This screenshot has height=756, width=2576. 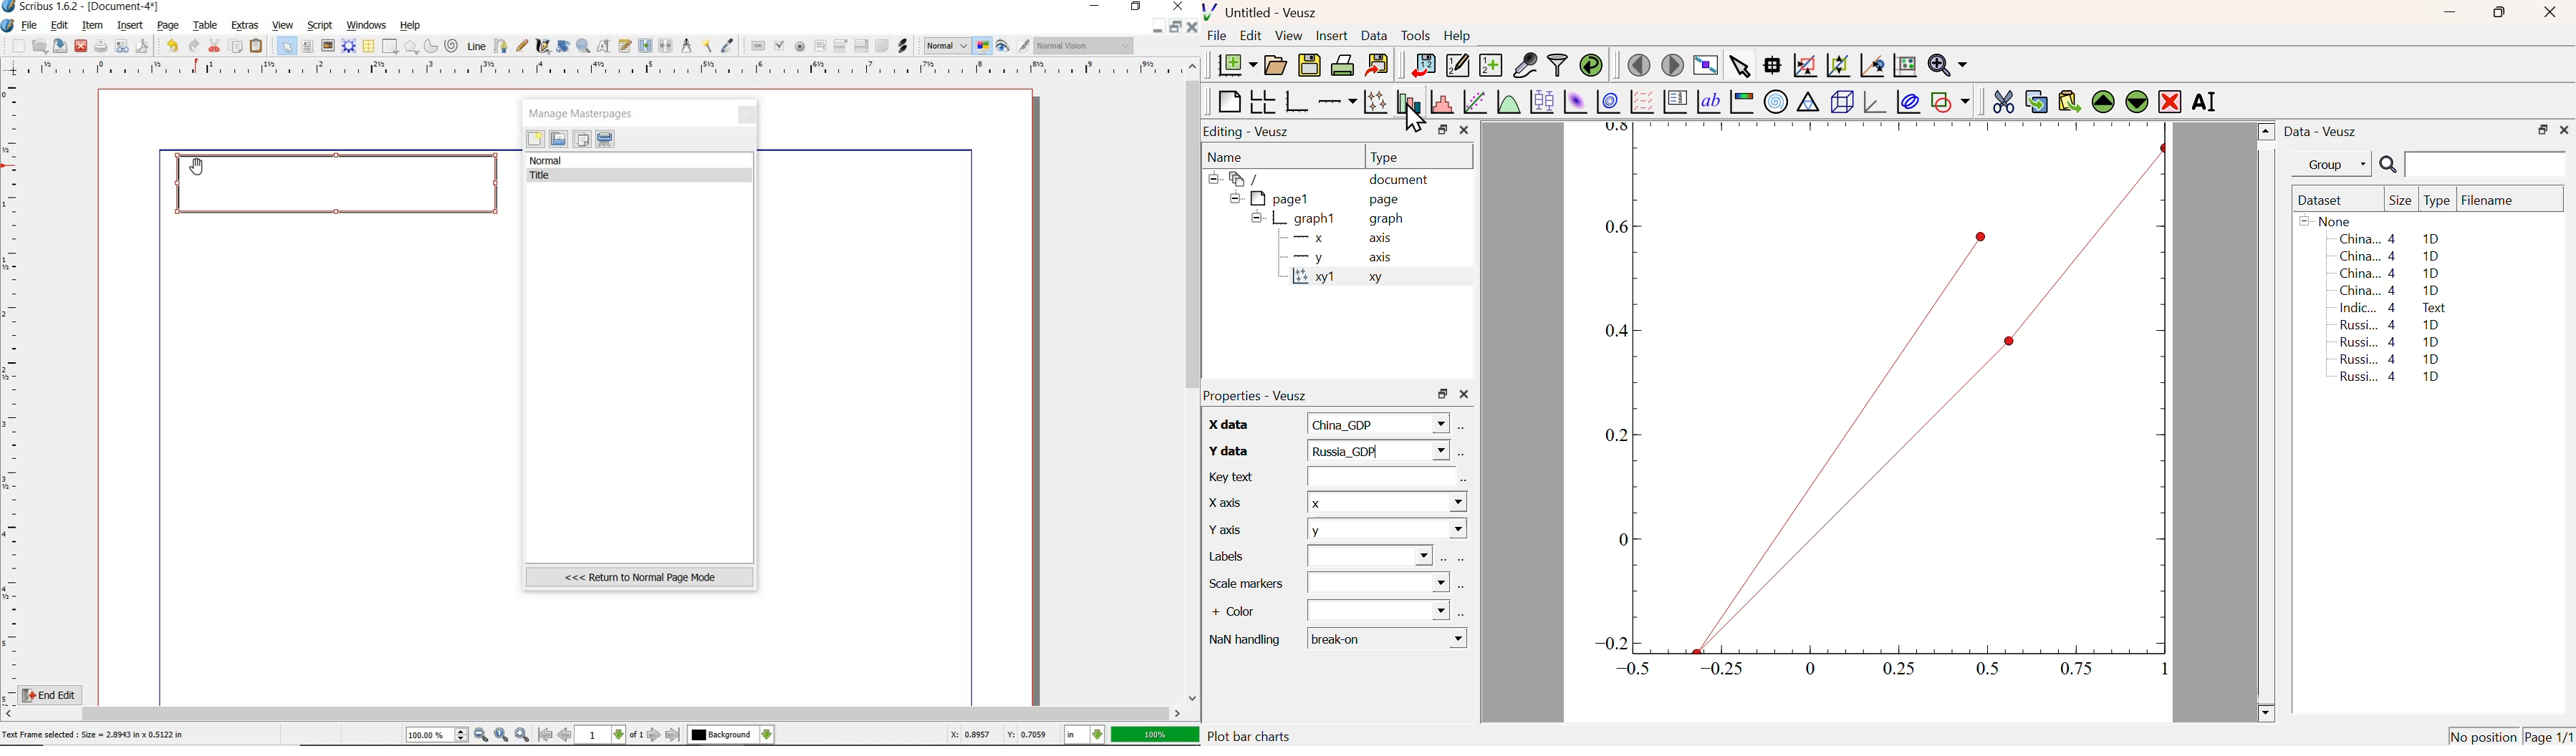 I want to click on Type, so click(x=1384, y=158).